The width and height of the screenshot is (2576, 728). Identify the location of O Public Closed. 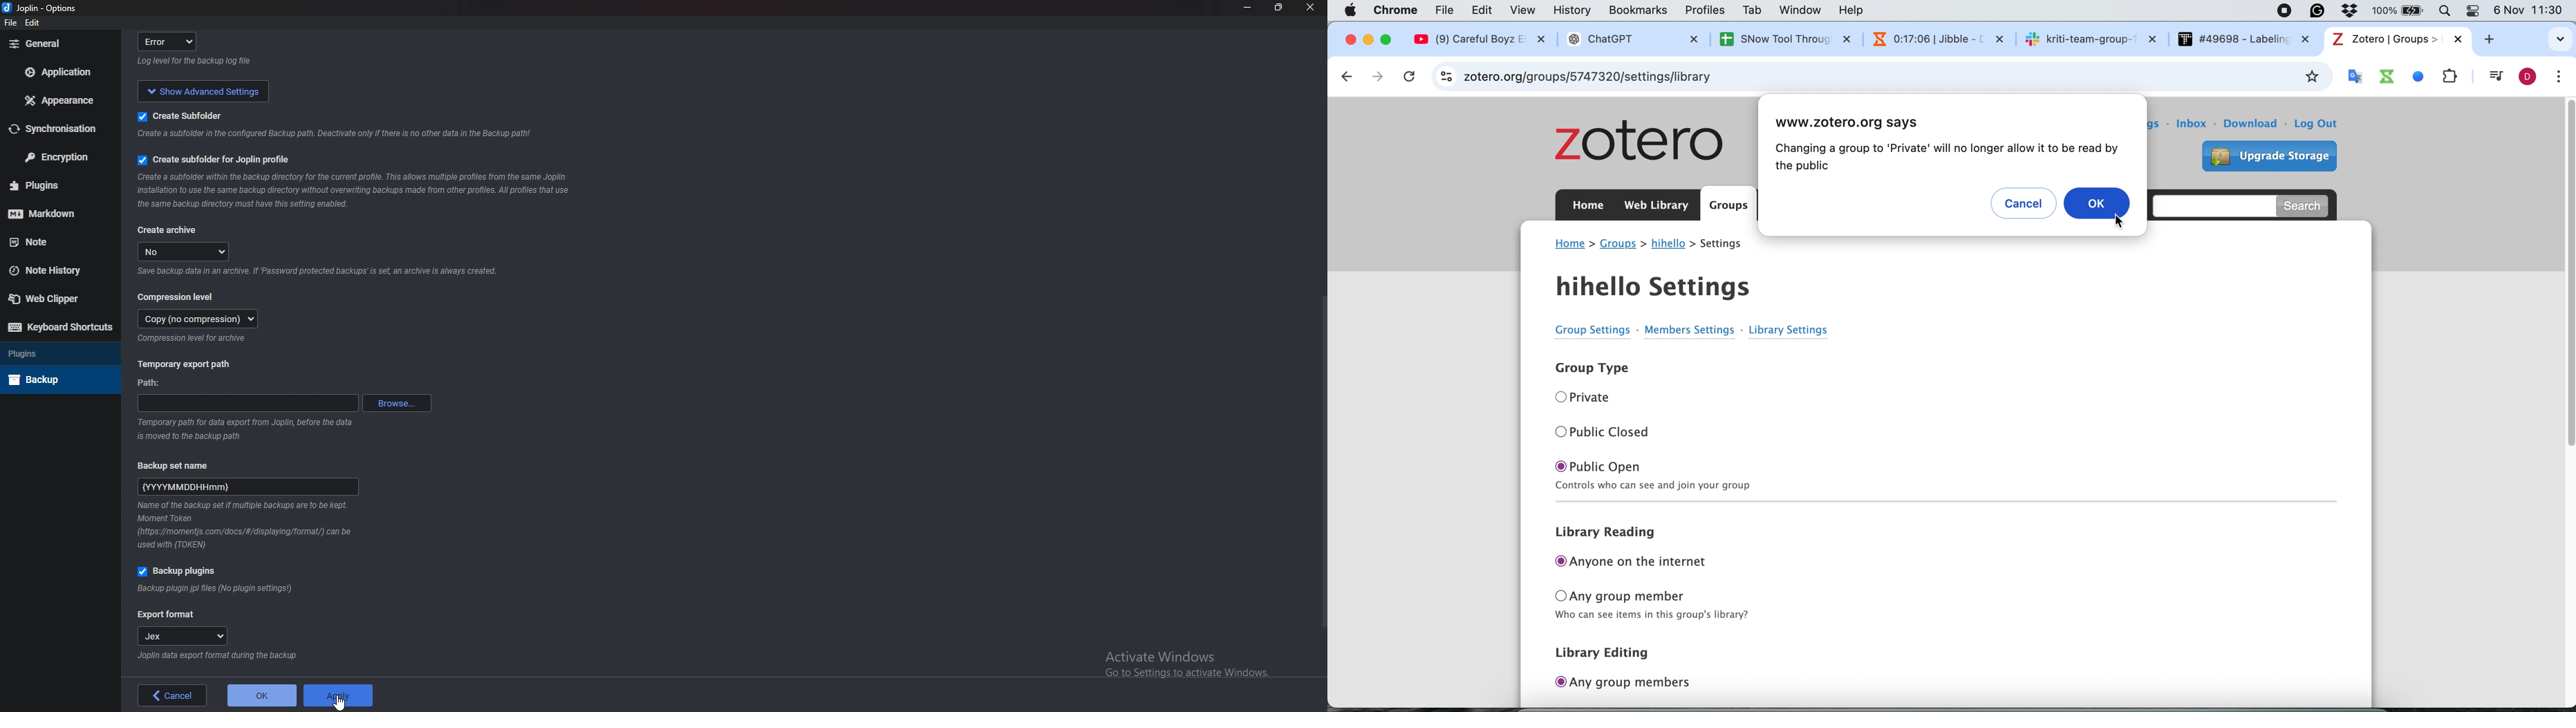
(1603, 430).